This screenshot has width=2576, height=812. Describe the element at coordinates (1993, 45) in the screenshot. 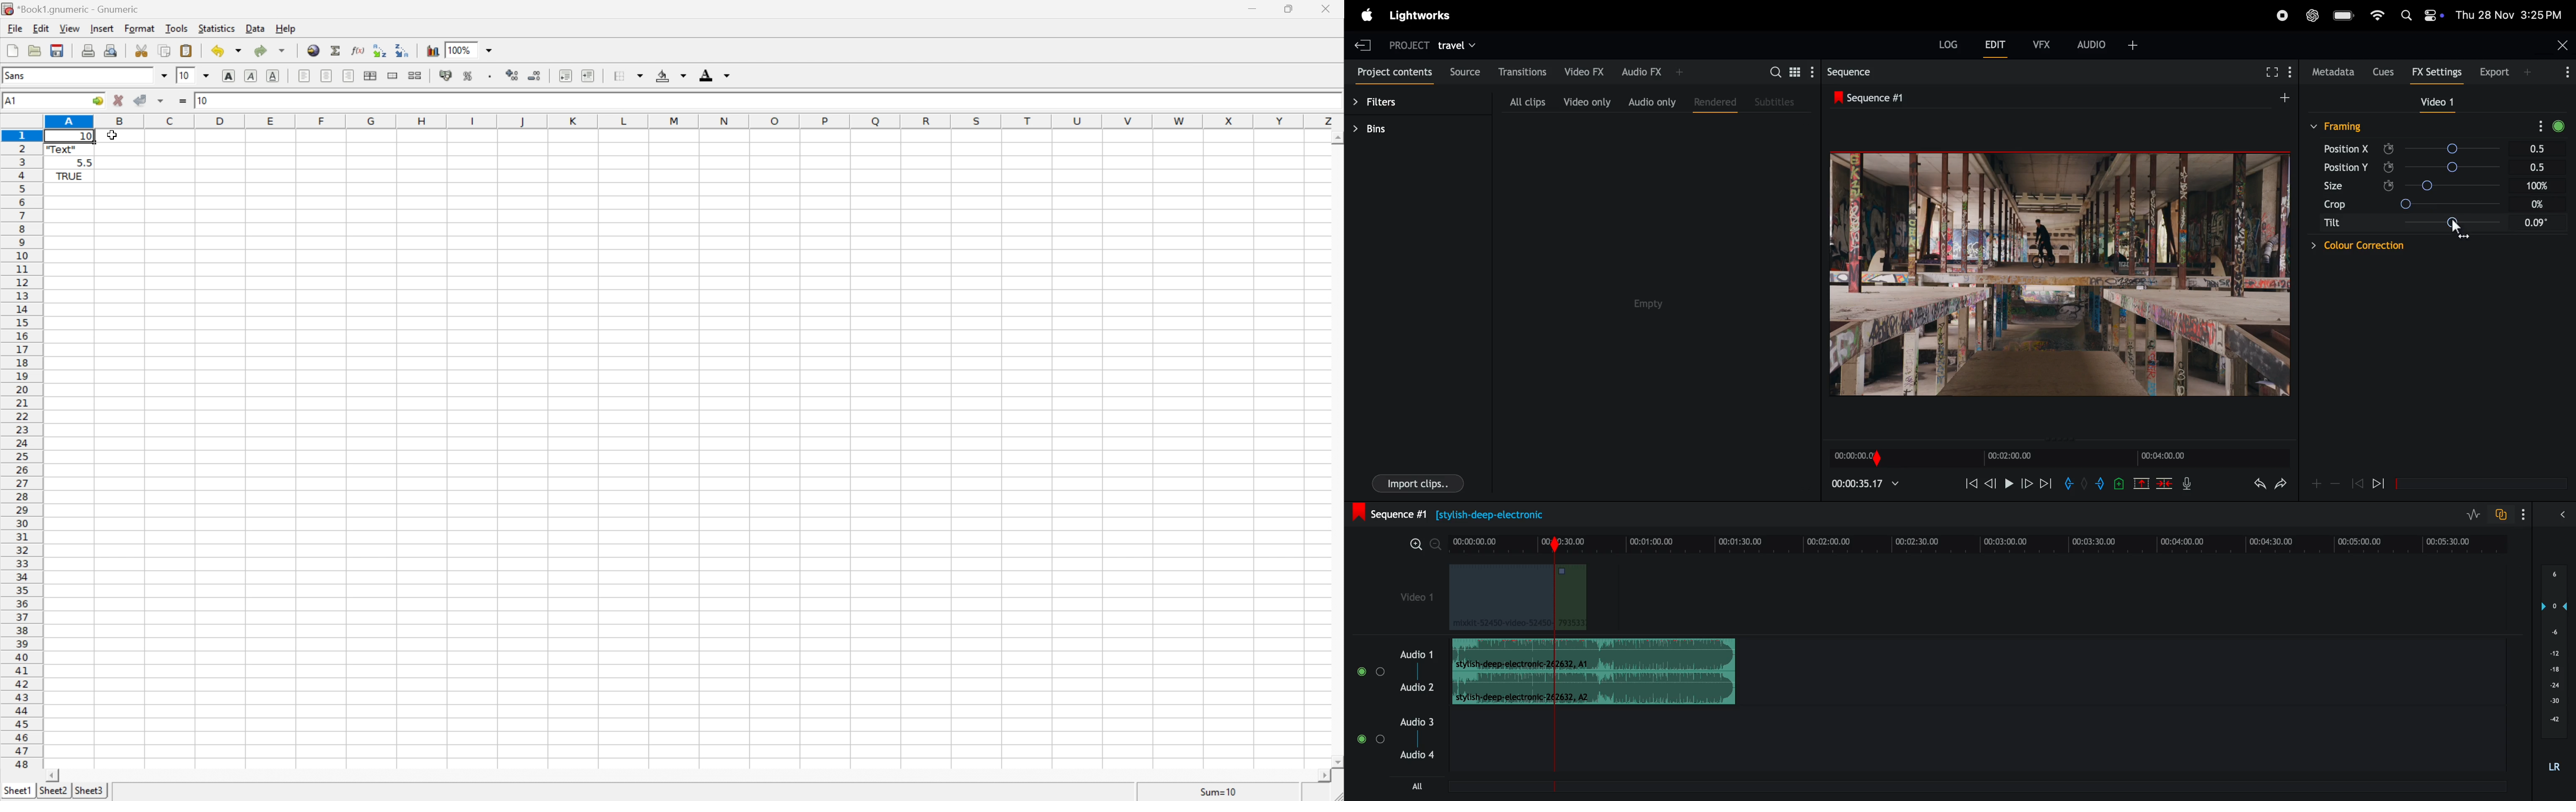

I see `edit` at that location.